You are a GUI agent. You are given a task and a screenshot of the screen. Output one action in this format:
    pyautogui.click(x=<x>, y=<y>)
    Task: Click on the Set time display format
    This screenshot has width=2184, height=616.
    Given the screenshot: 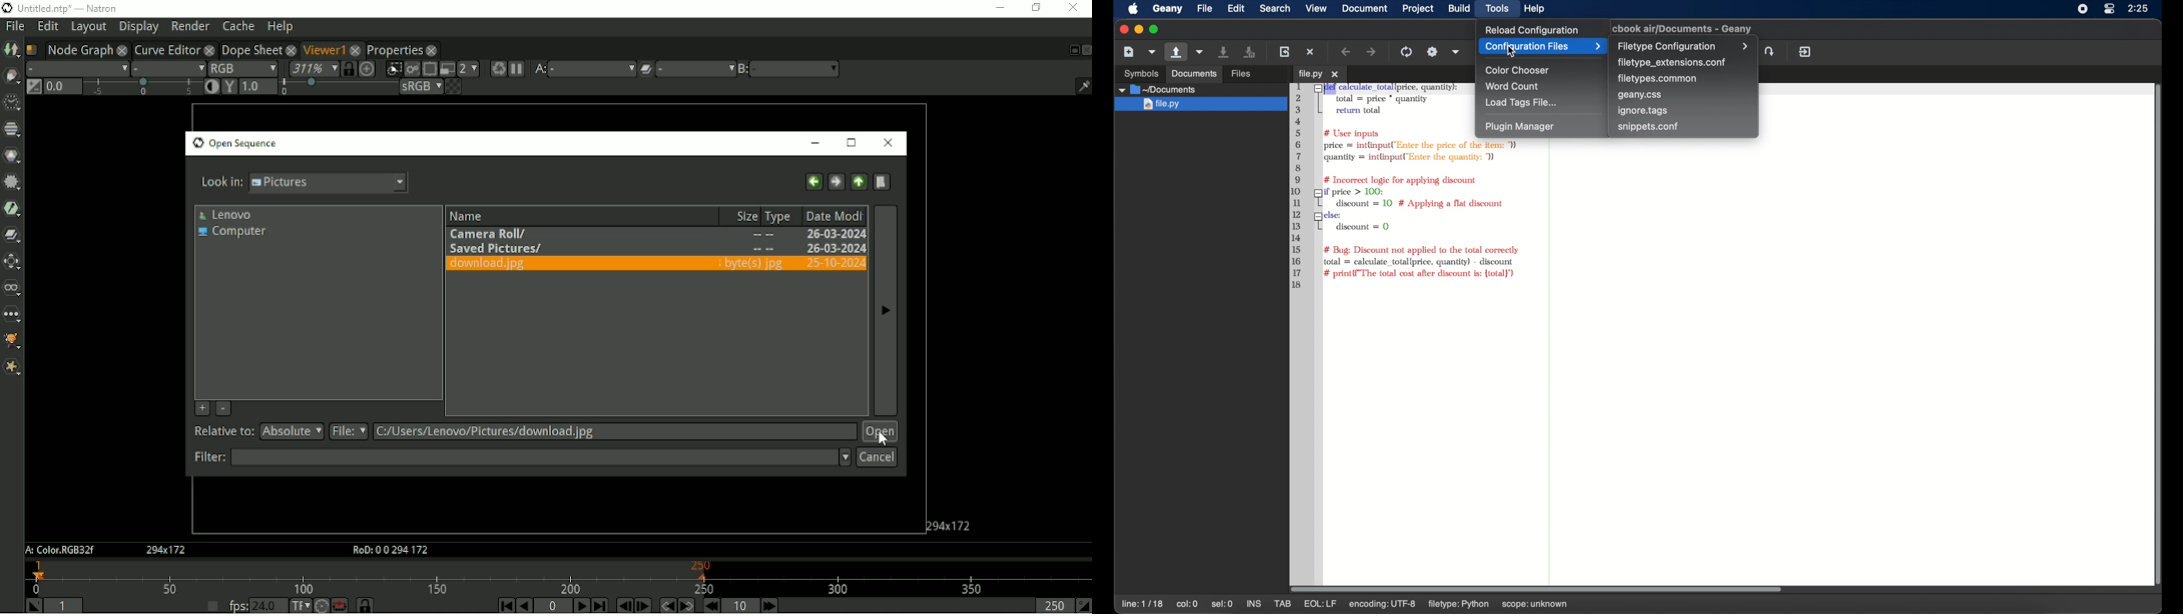 What is the action you would take?
    pyautogui.click(x=299, y=605)
    